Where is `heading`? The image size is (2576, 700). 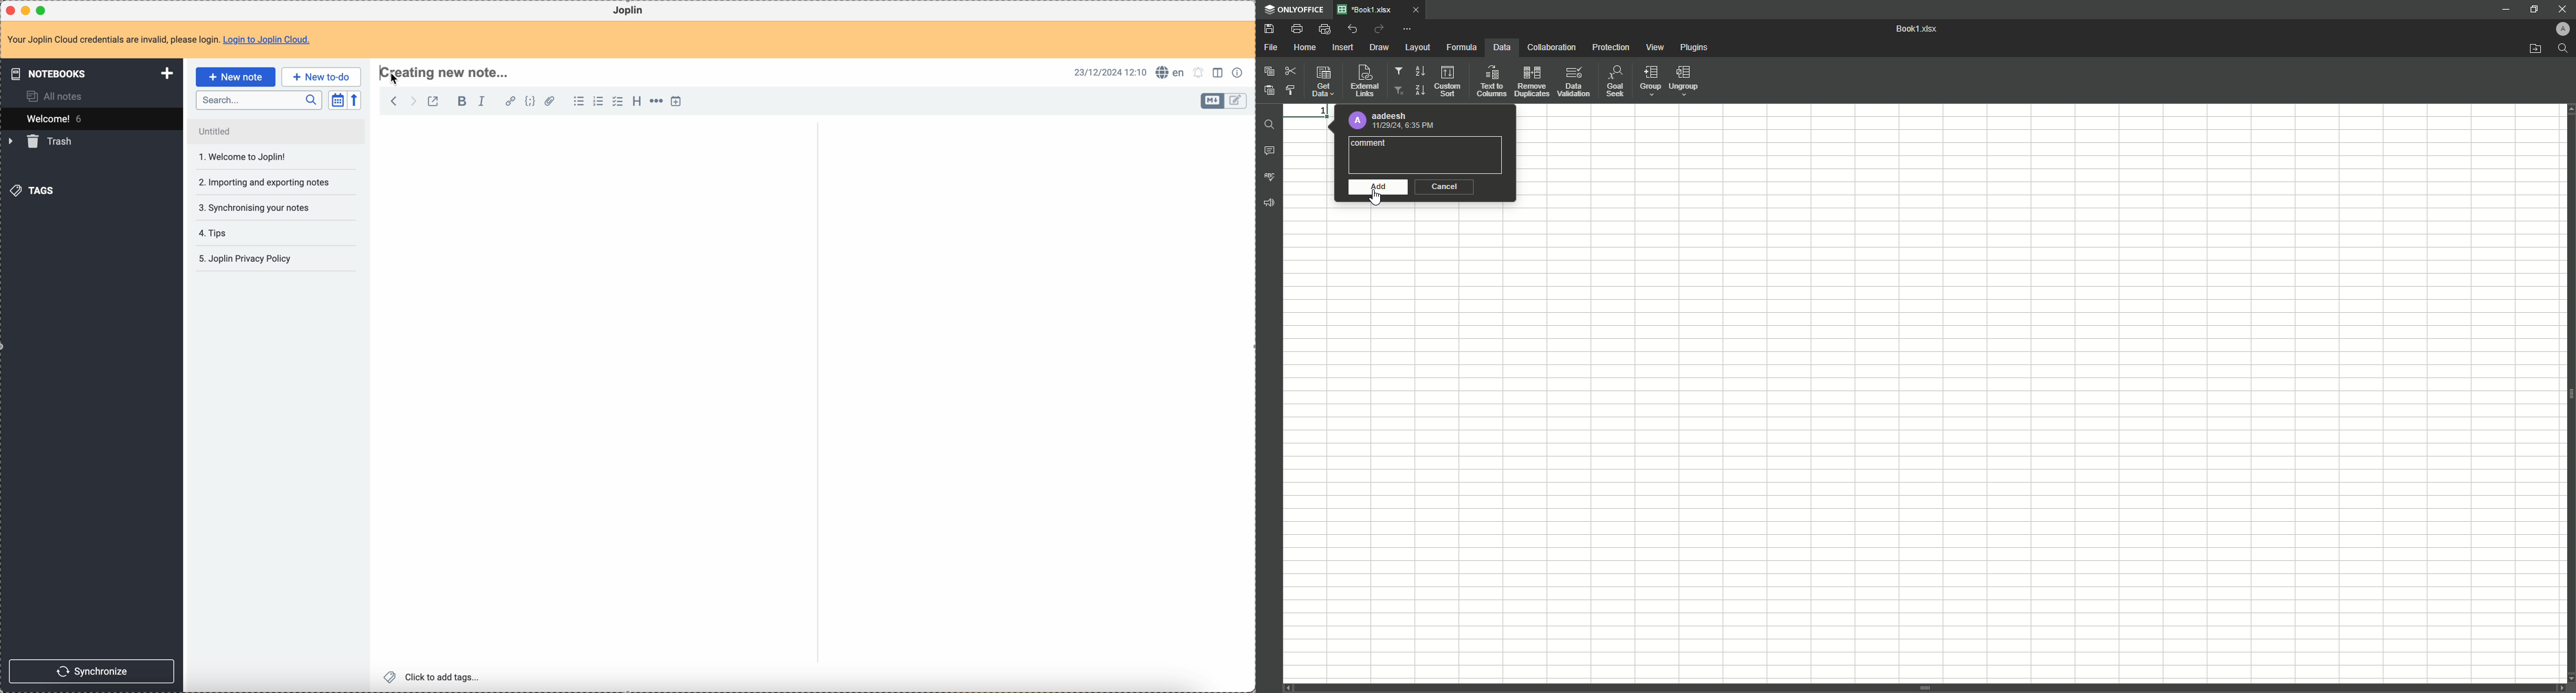 heading is located at coordinates (637, 102).